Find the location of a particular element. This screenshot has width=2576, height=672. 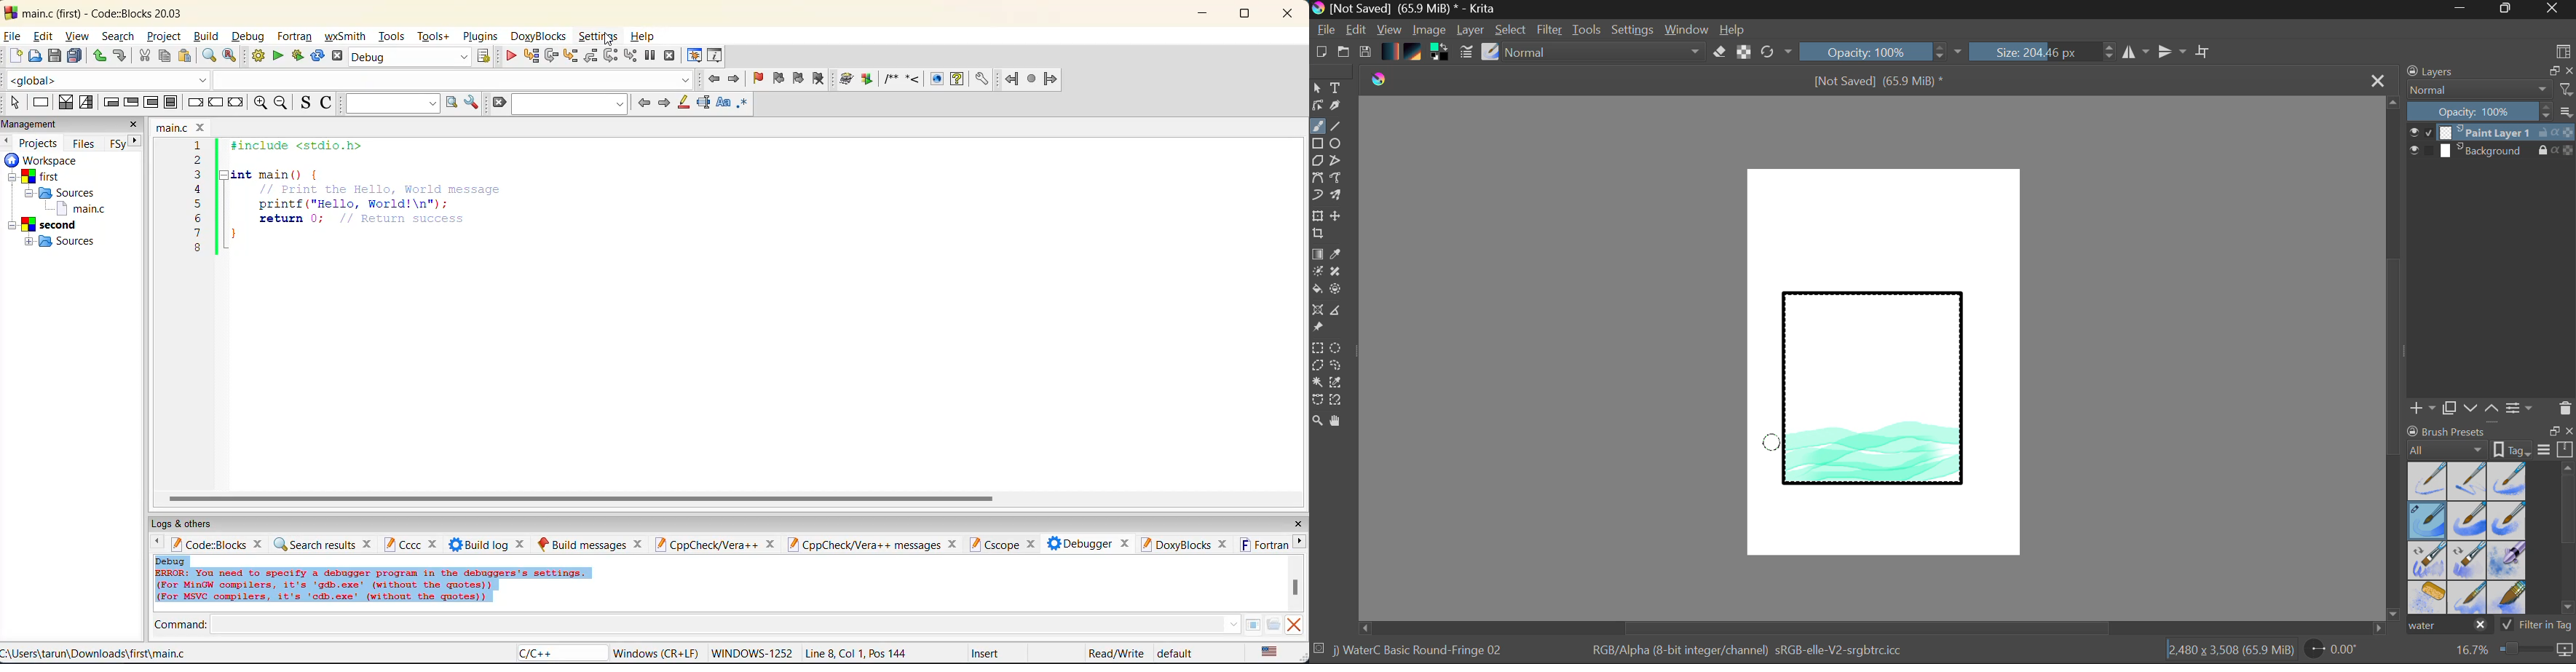

build log is located at coordinates (487, 543).